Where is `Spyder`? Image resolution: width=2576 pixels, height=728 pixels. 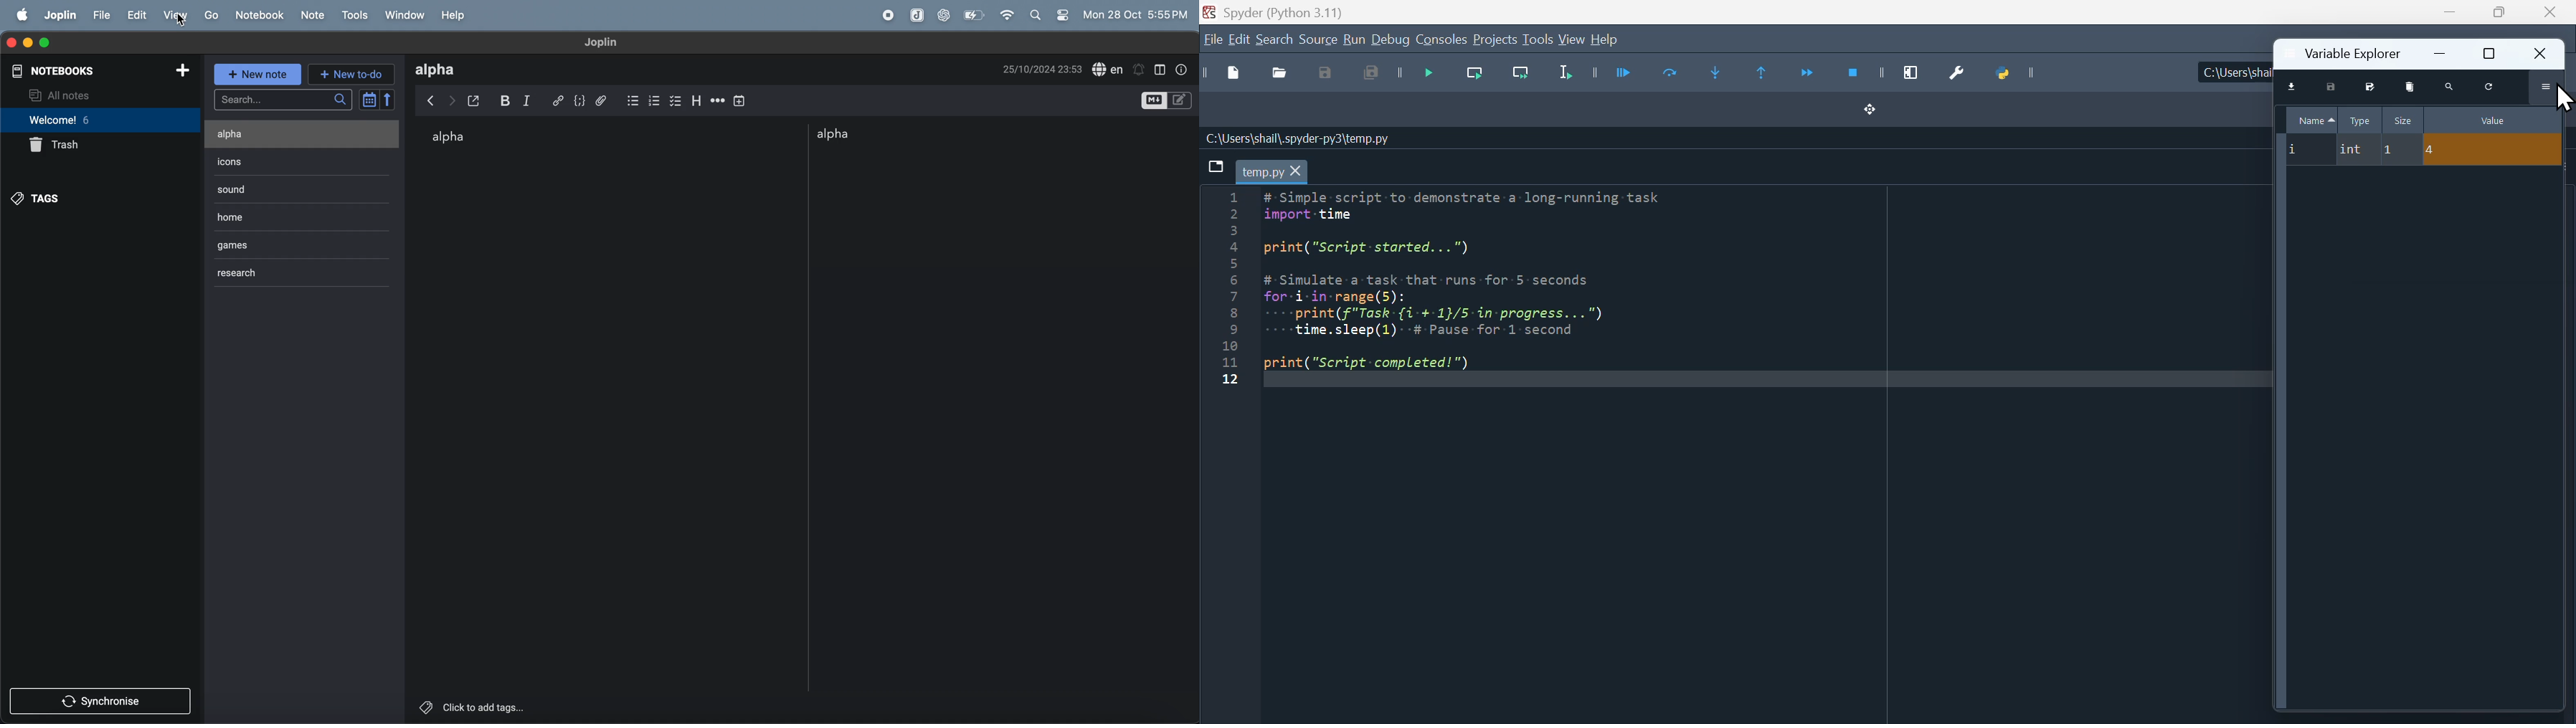
Spyder is located at coordinates (1306, 11).